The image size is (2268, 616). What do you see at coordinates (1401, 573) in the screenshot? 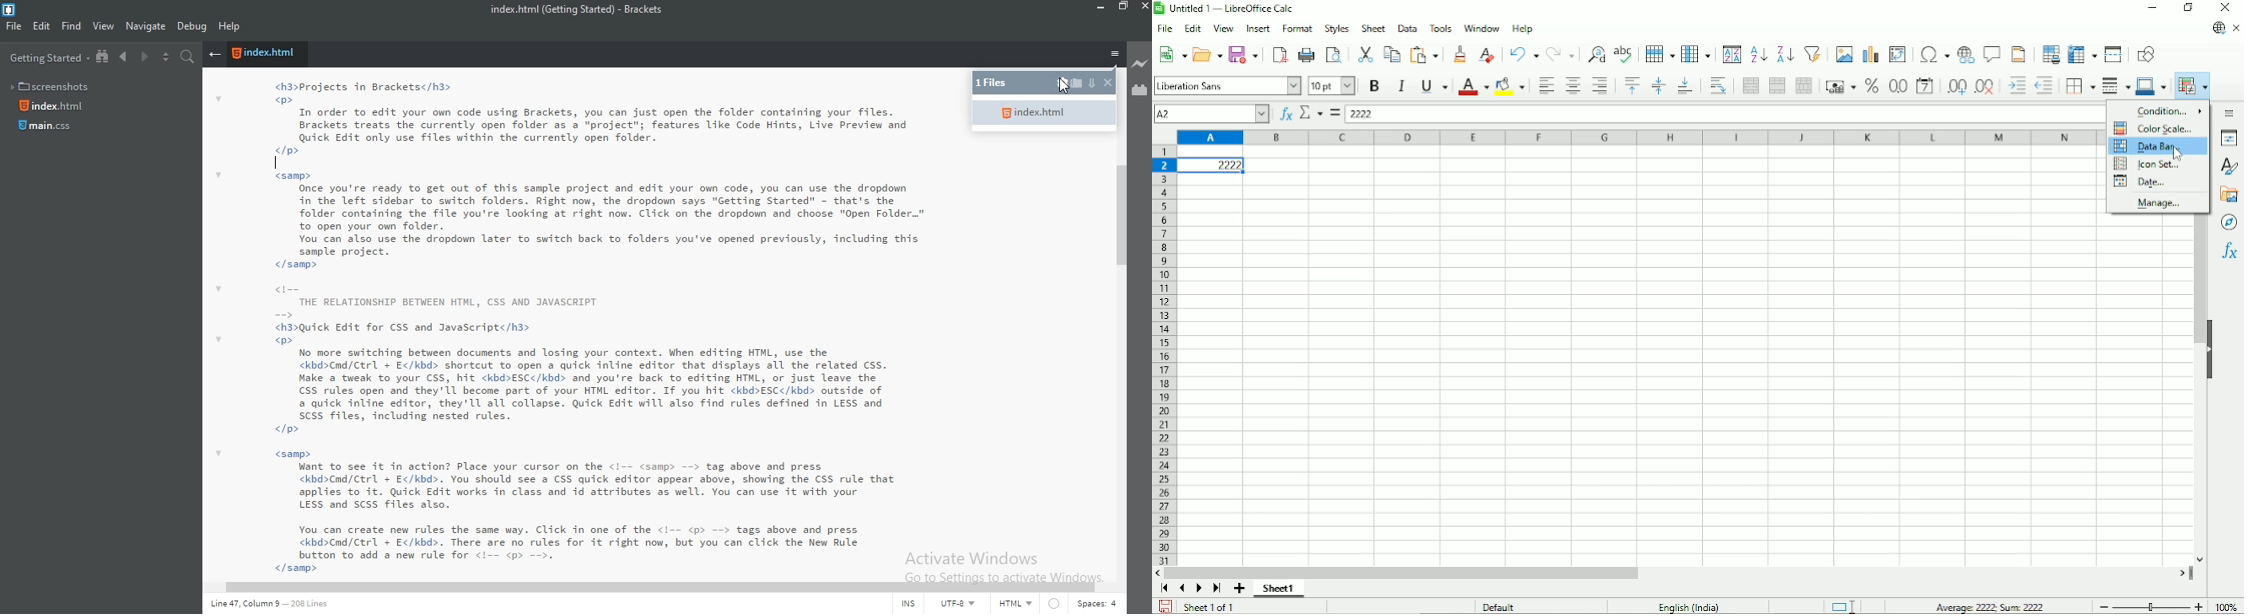
I see `Horizontal scrollbar` at bounding box center [1401, 573].